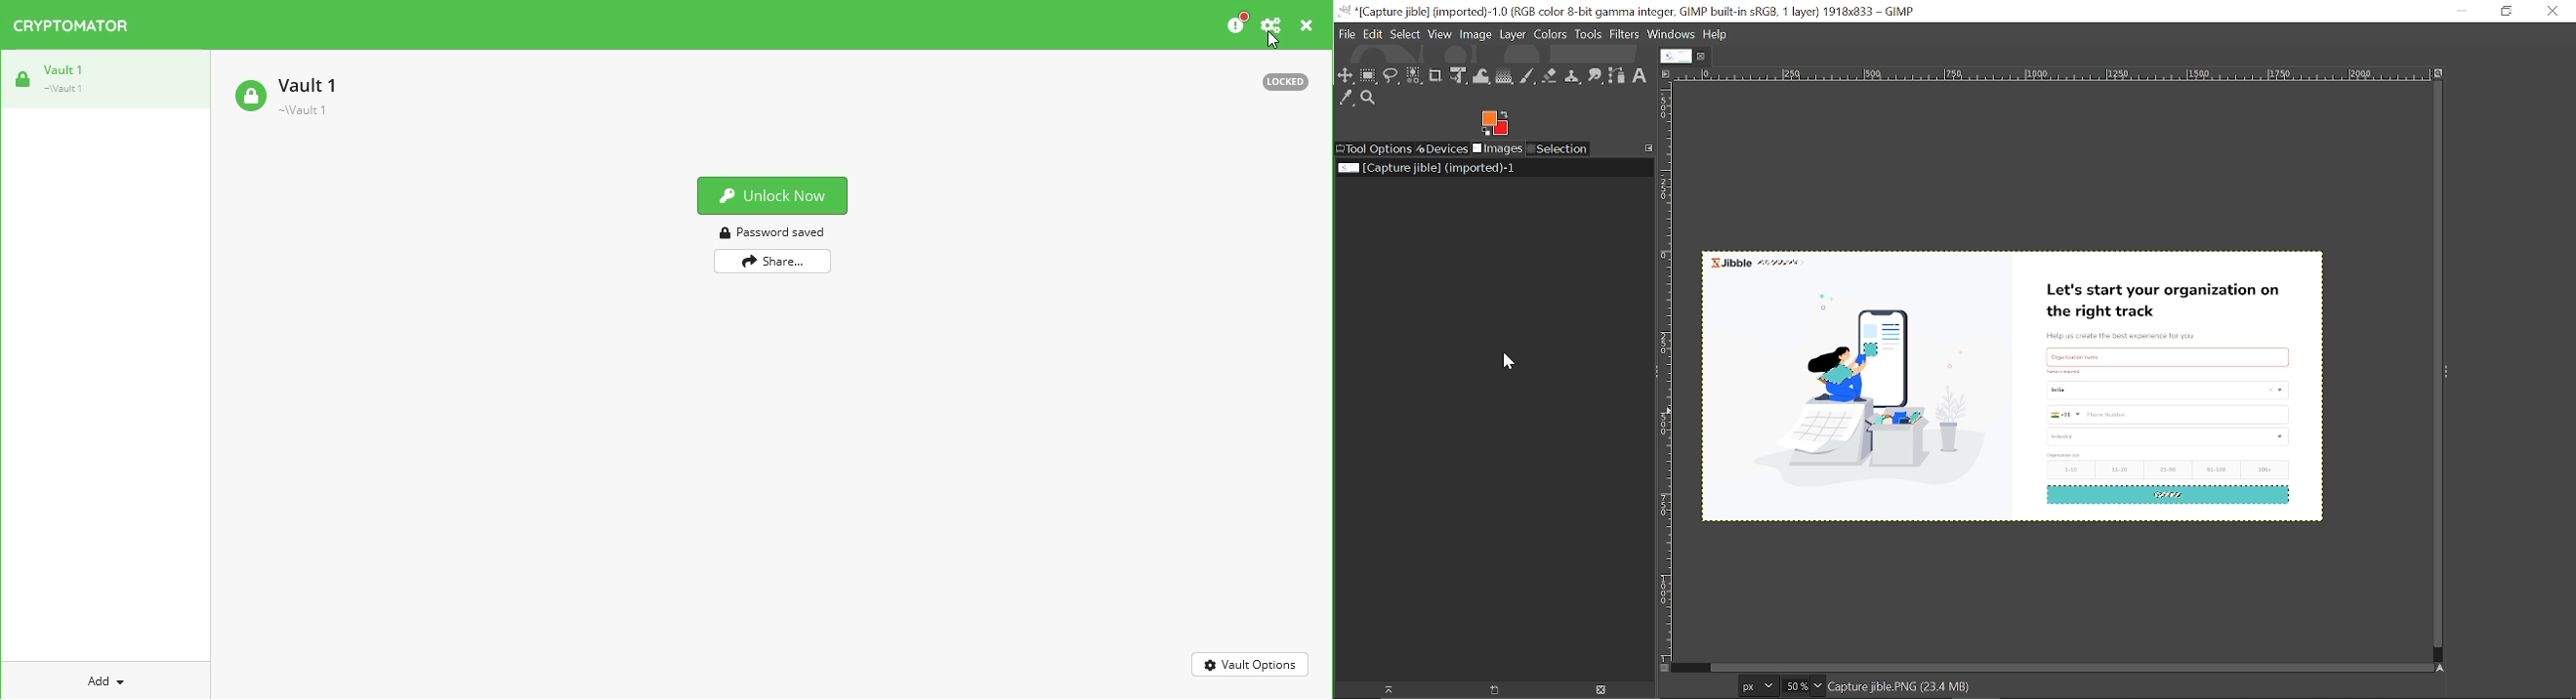 This screenshot has width=2576, height=700. Describe the element at coordinates (1271, 41) in the screenshot. I see `cursor` at that location.